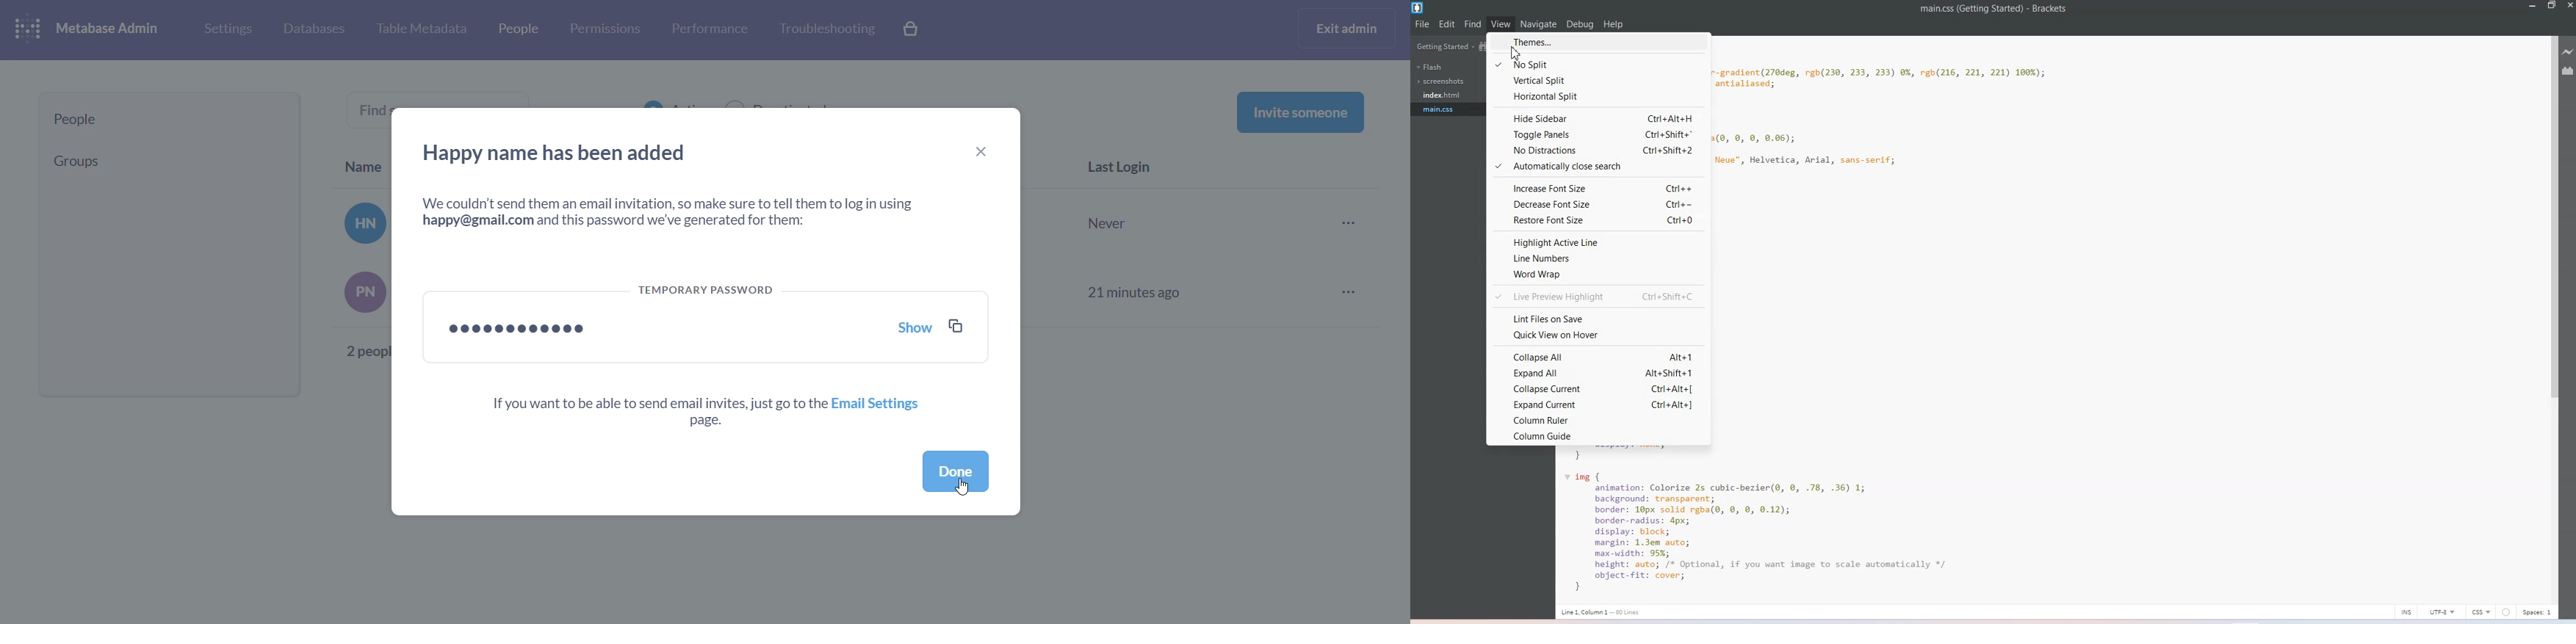 Image resolution: width=2576 pixels, height=644 pixels. What do you see at coordinates (2569, 51) in the screenshot?
I see `Live preview` at bounding box center [2569, 51].